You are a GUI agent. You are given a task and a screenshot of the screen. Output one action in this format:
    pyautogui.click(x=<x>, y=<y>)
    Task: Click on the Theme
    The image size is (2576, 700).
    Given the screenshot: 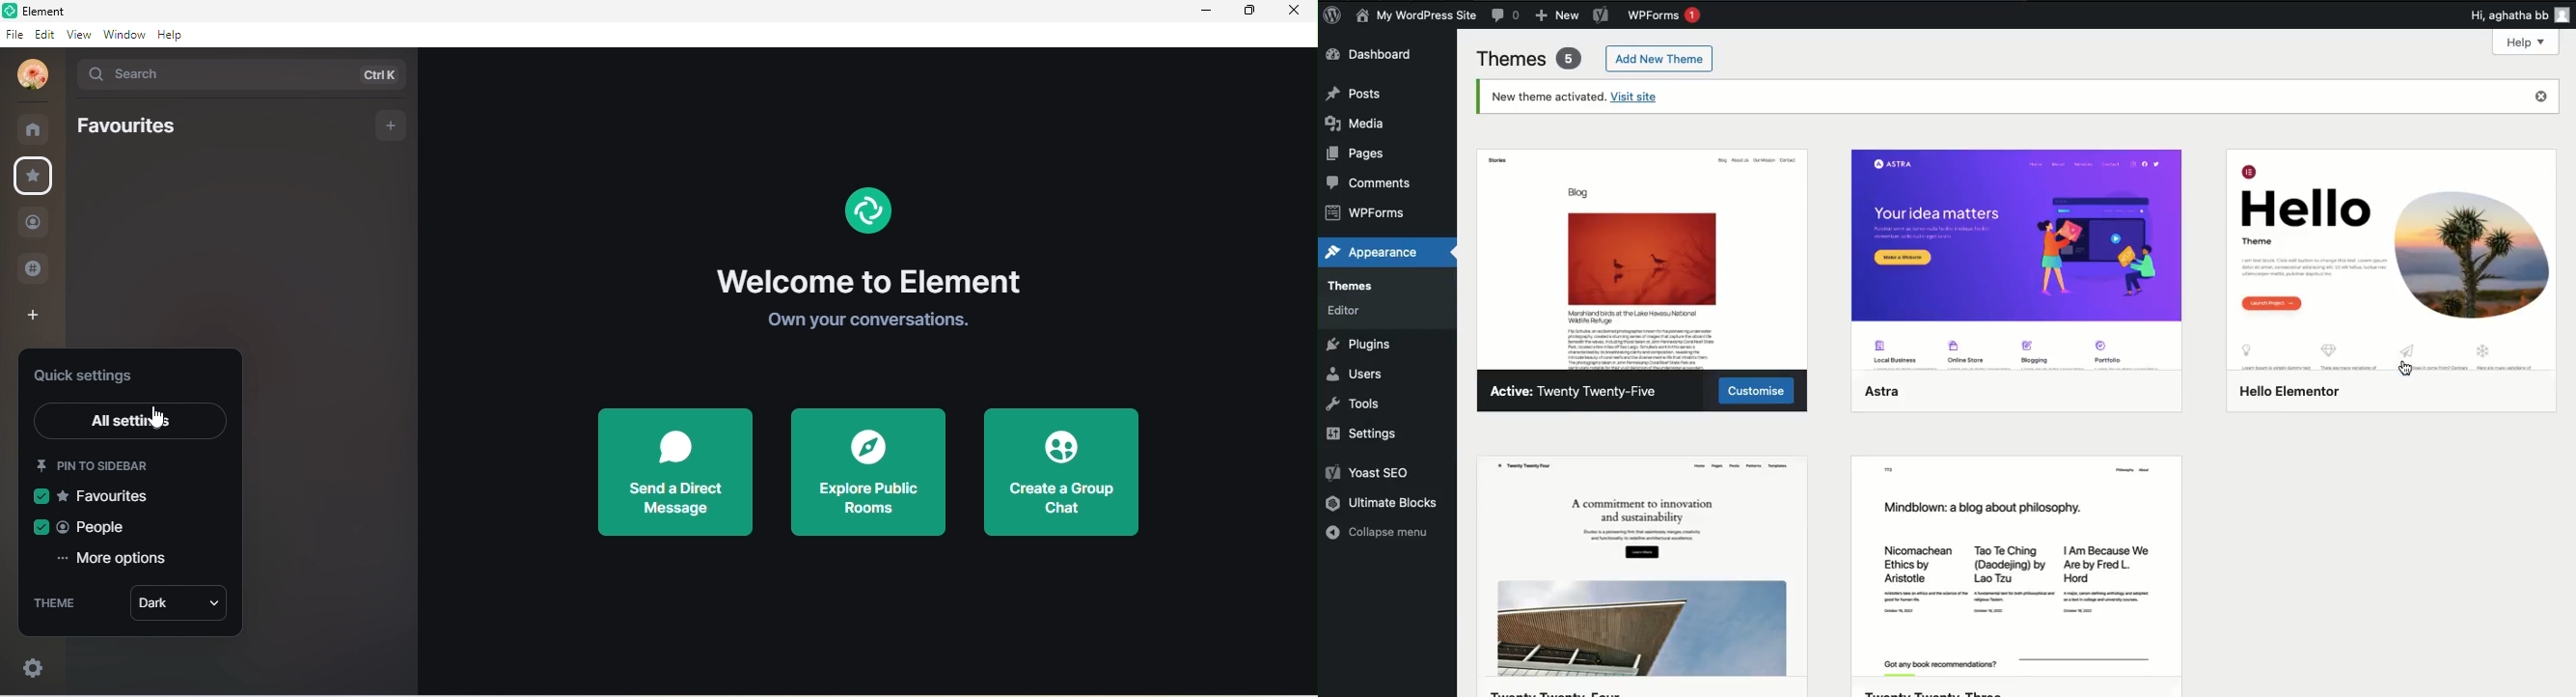 What is the action you would take?
    pyautogui.click(x=2017, y=558)
    